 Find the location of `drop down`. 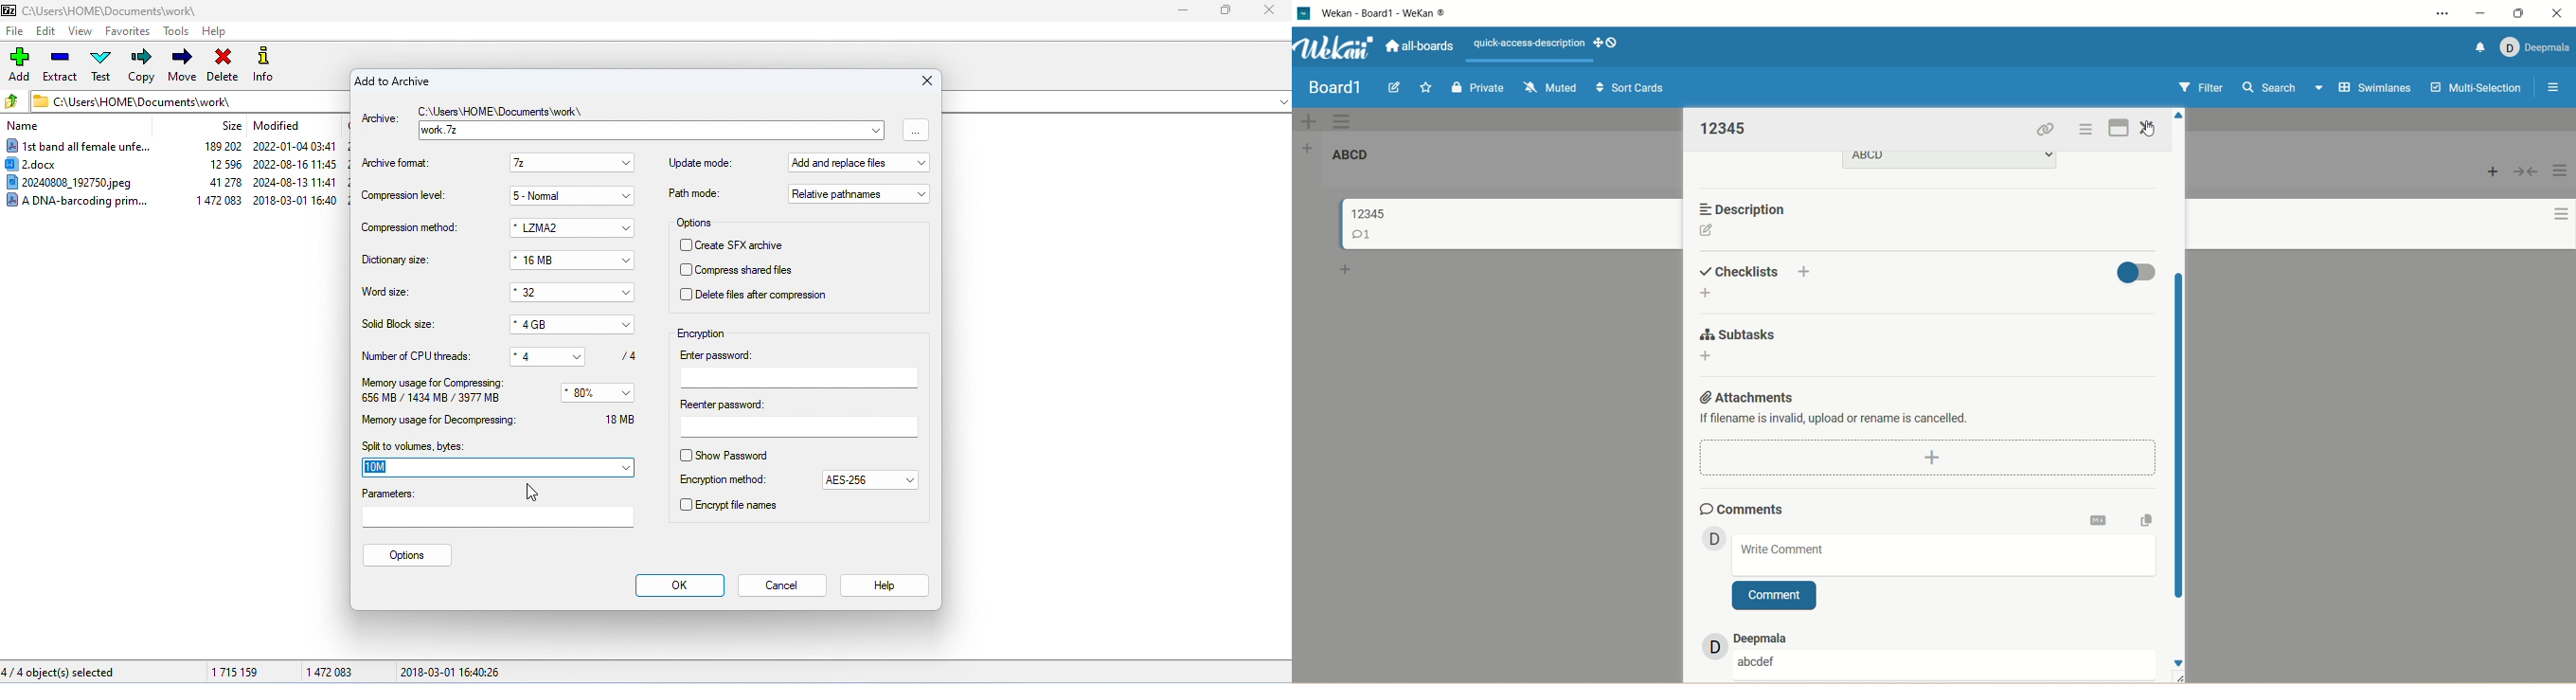

drop down is located at coordinates (628, 468).